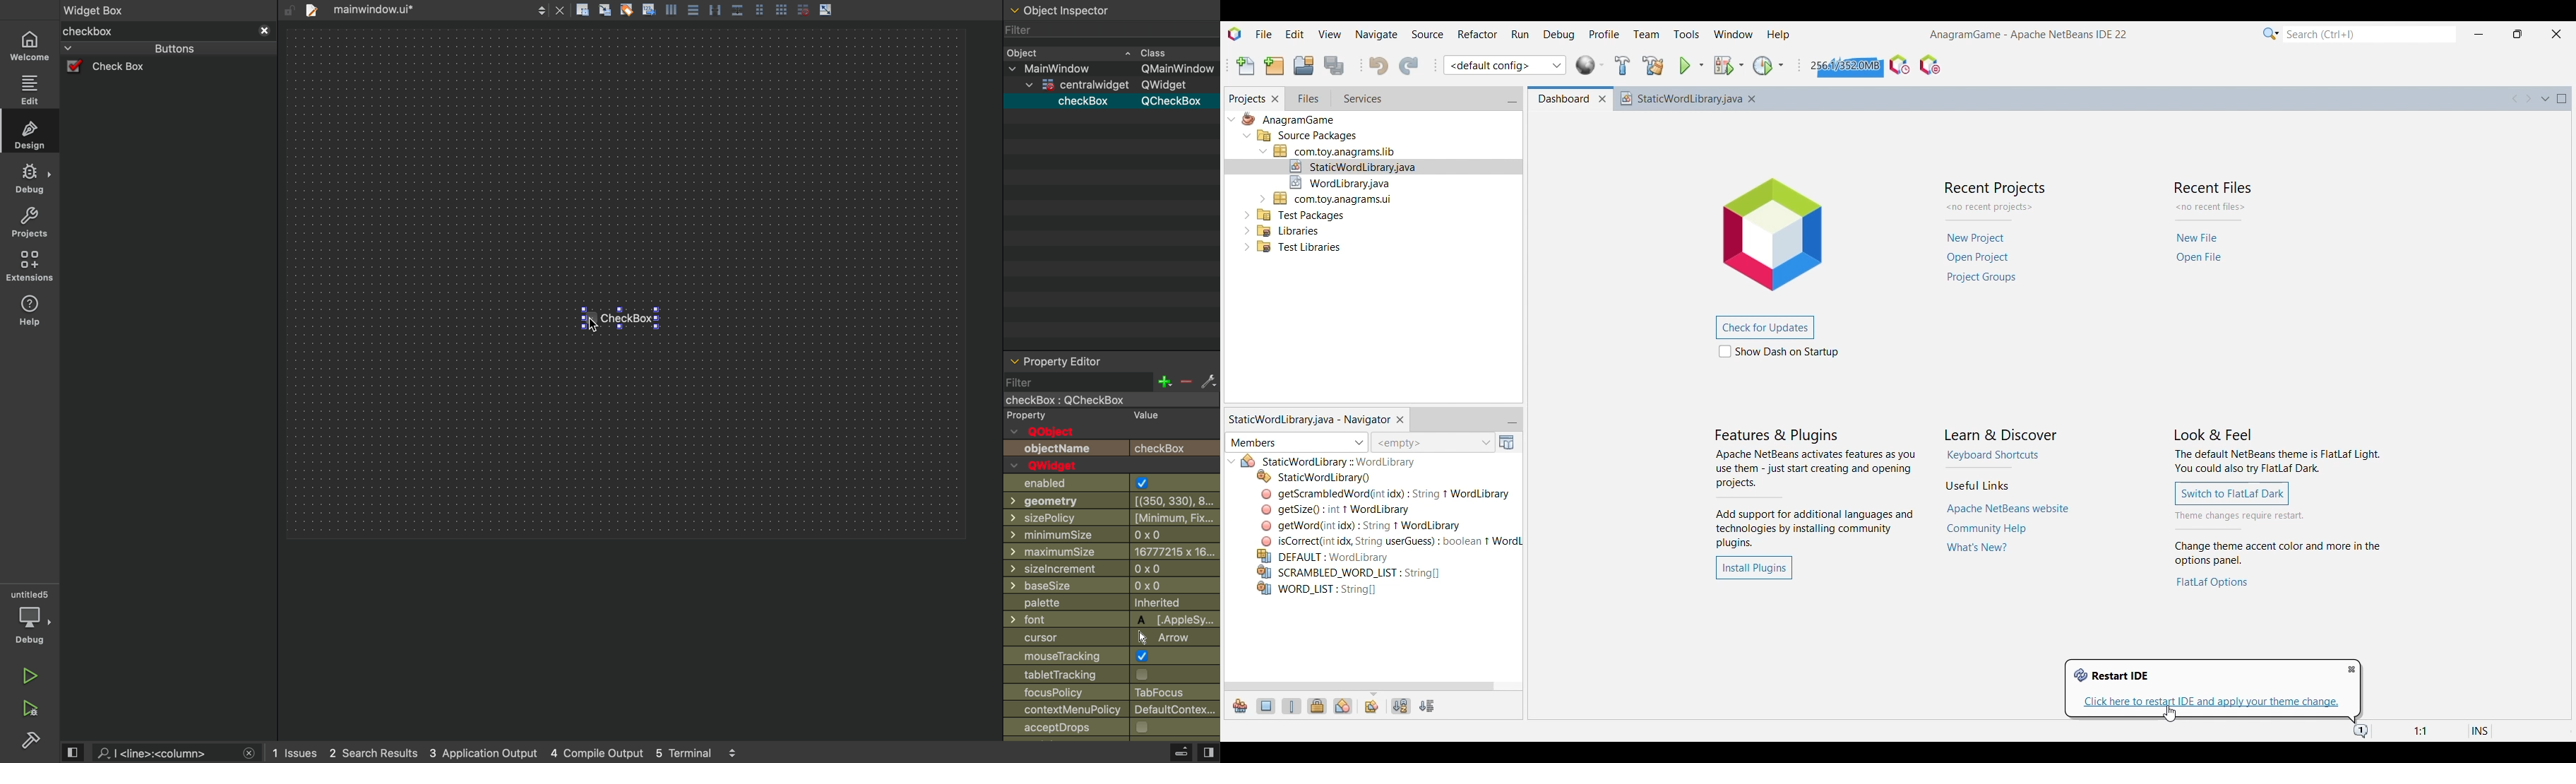  What do you see at coordinates (383, 10) in the screenshot?
I see `file tab` at bounding box center [383, 10].